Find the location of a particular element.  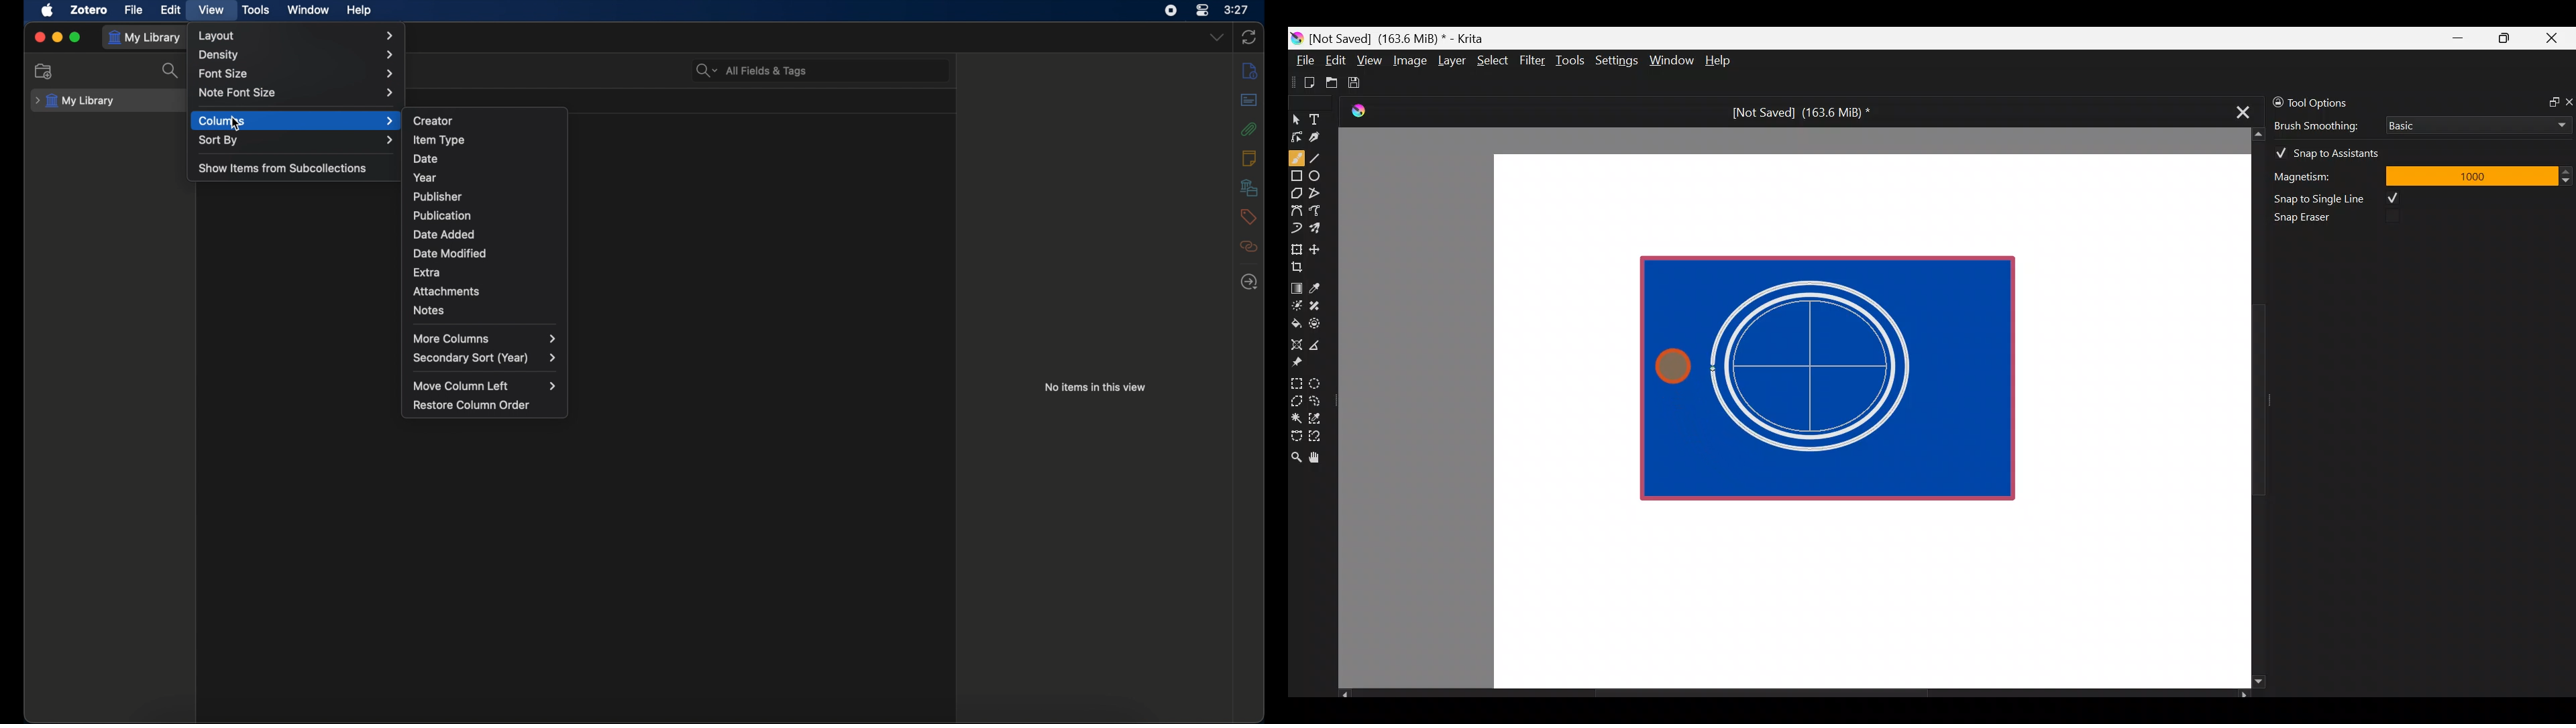

publications is located at coordinates (442, 215).